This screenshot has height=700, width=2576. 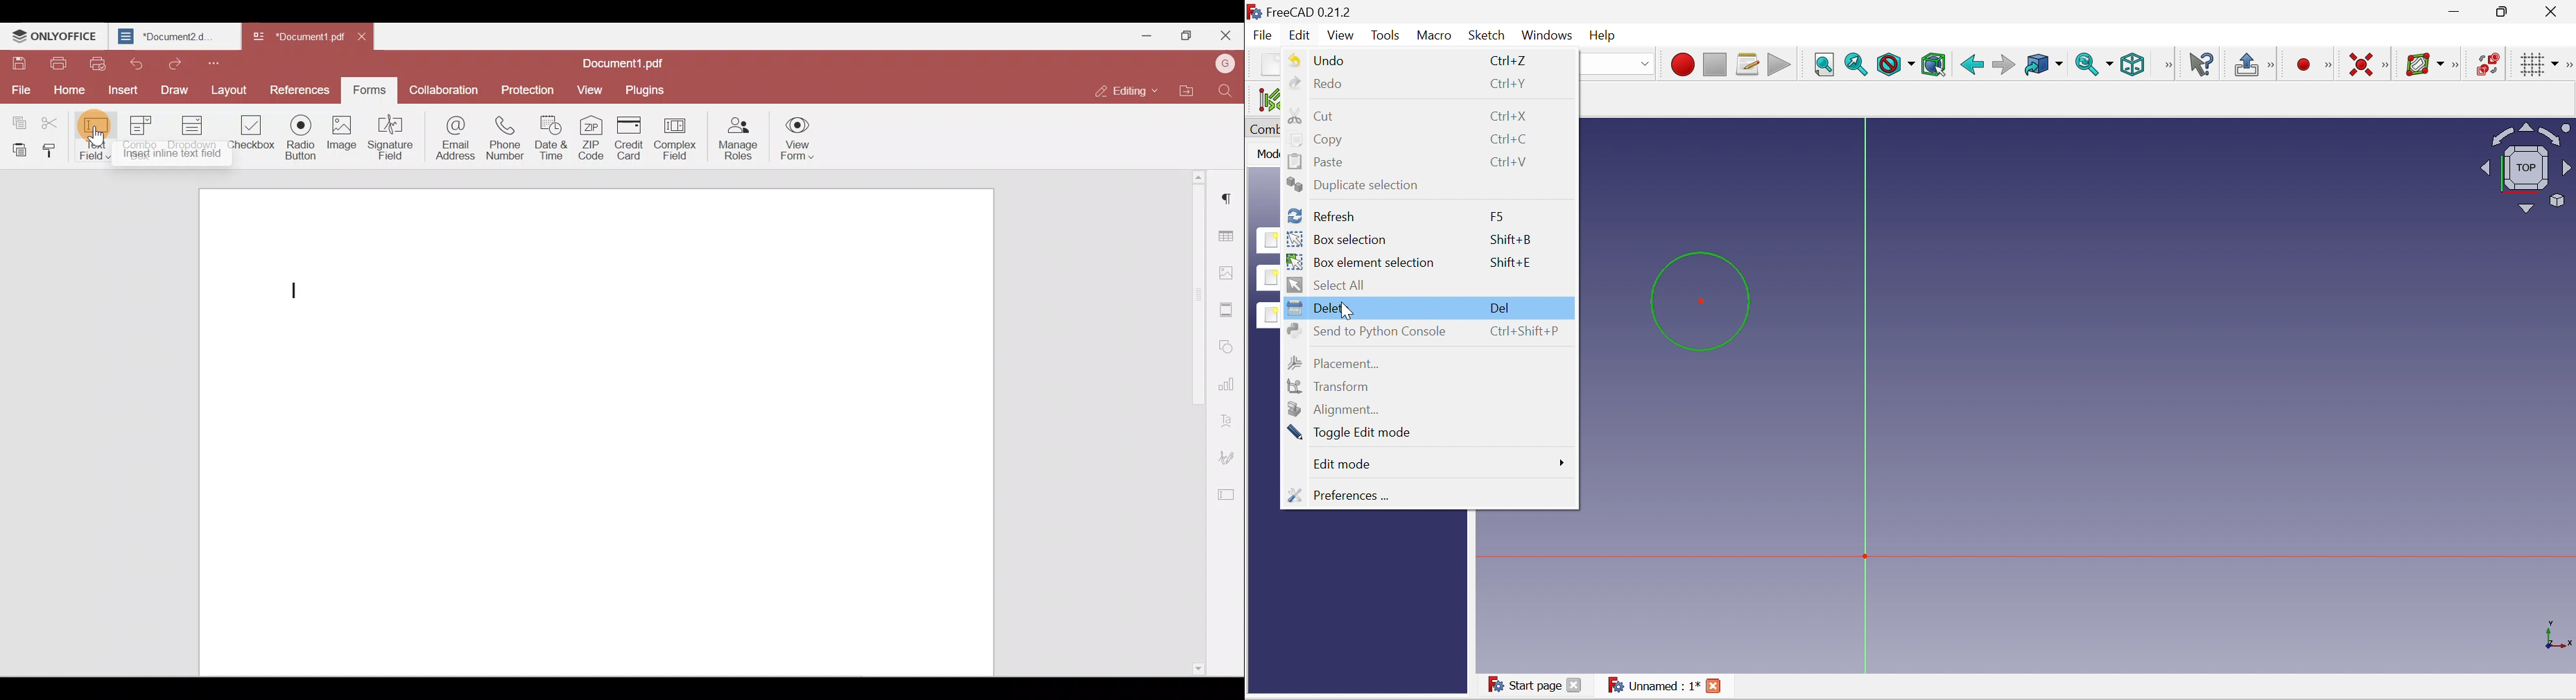 What do you see at coordinates (1933, 64) in the screenshot?
I see `Bounding box` at bounding box center [1933, 64].